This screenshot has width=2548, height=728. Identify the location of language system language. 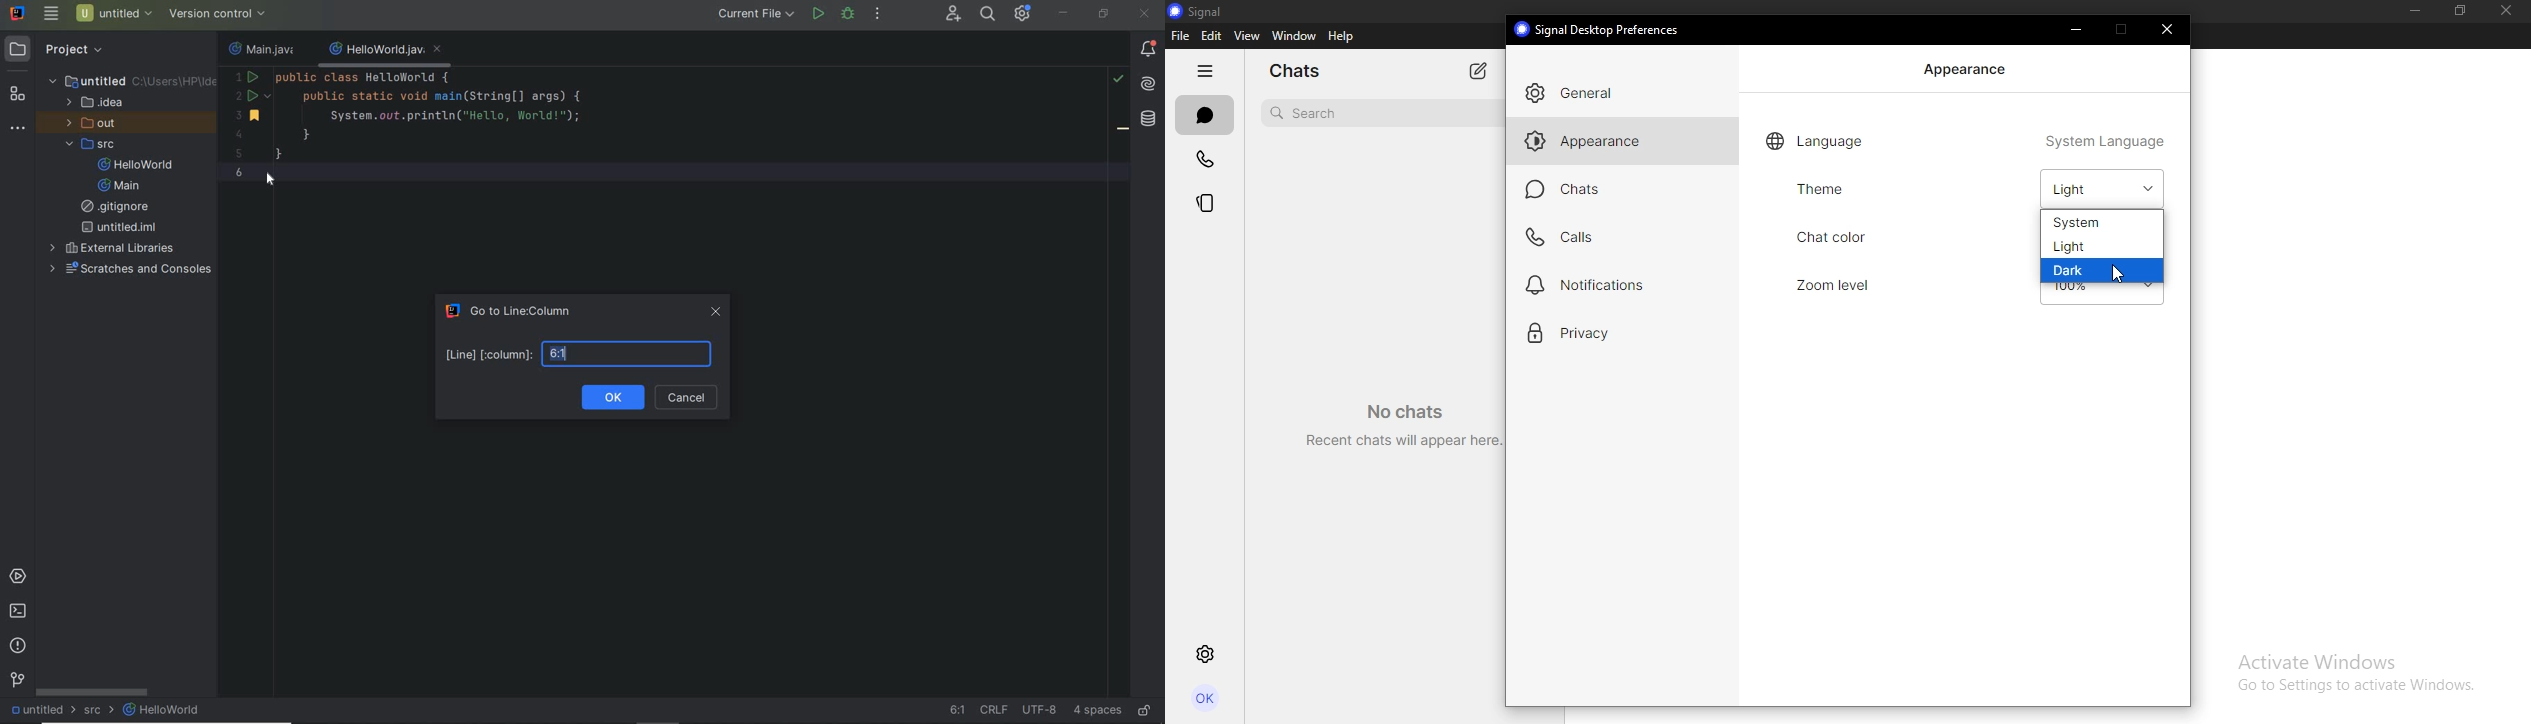
(1967, 140).